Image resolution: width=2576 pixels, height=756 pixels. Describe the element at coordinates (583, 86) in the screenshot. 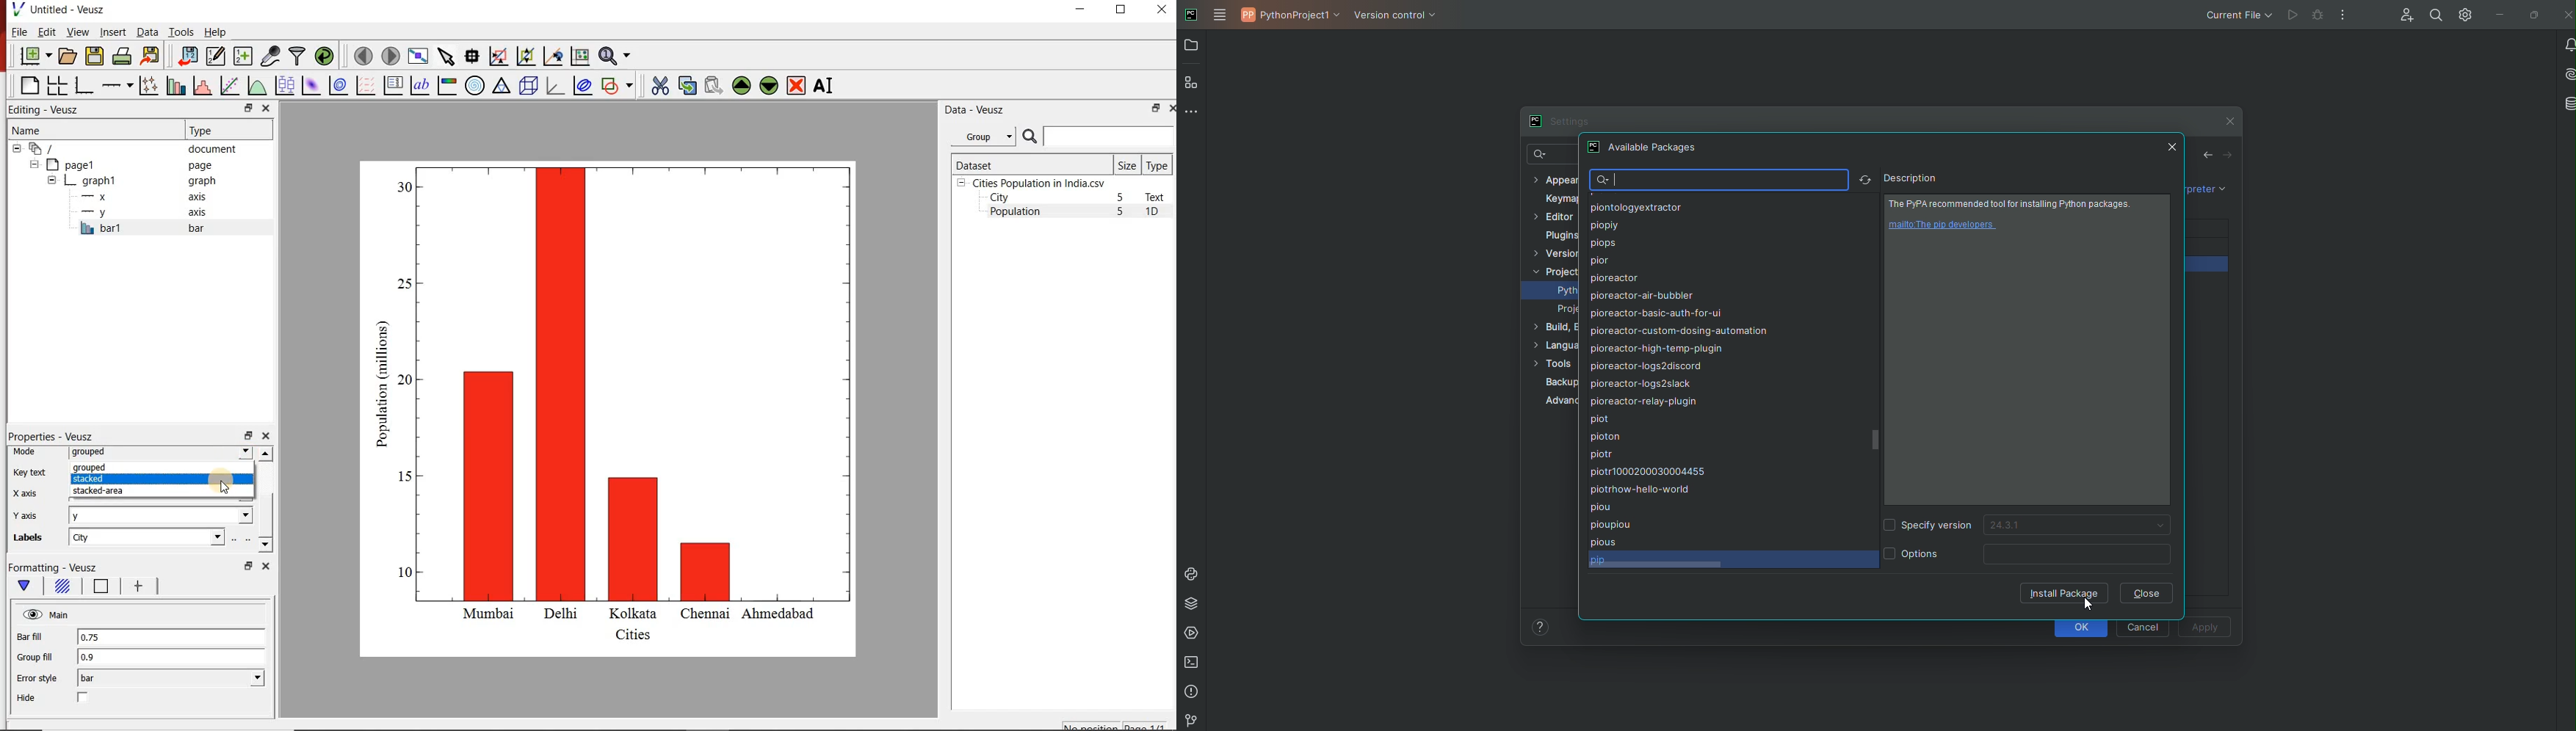

I see `plot covariance ellipses` at that location.